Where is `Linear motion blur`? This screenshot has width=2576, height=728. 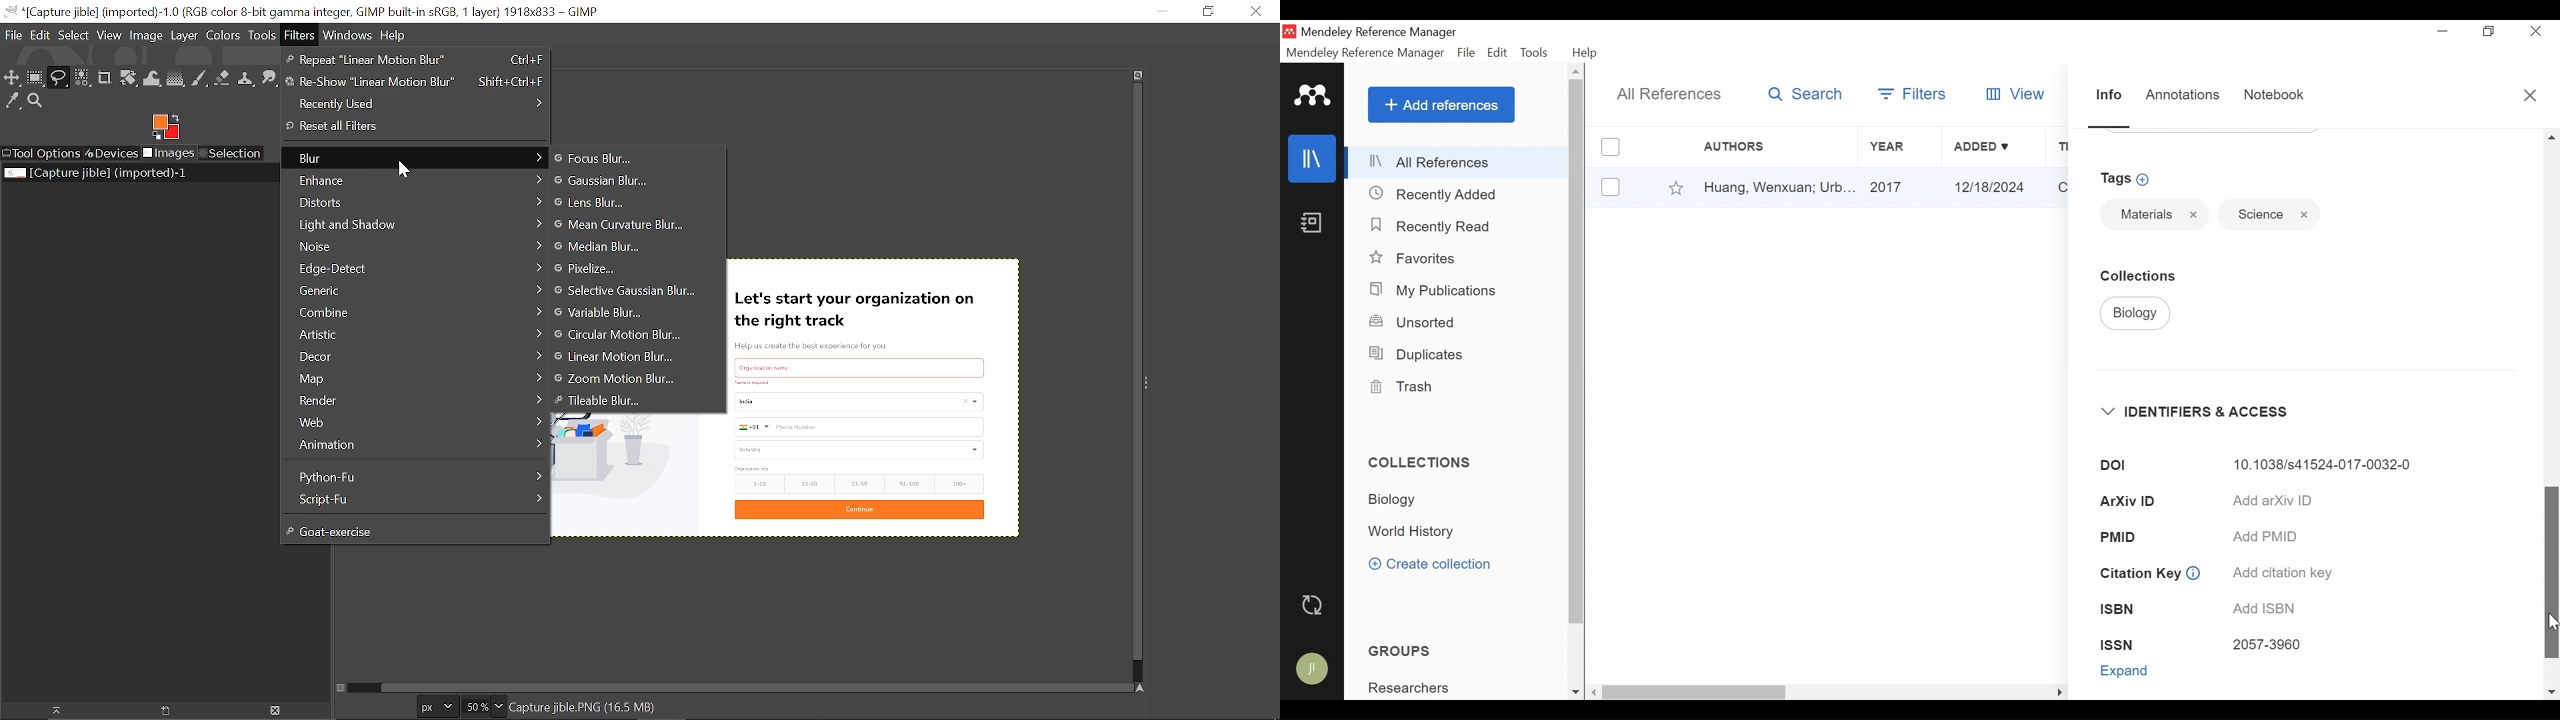 Linear motion blur is located at coordinates (622, 357).